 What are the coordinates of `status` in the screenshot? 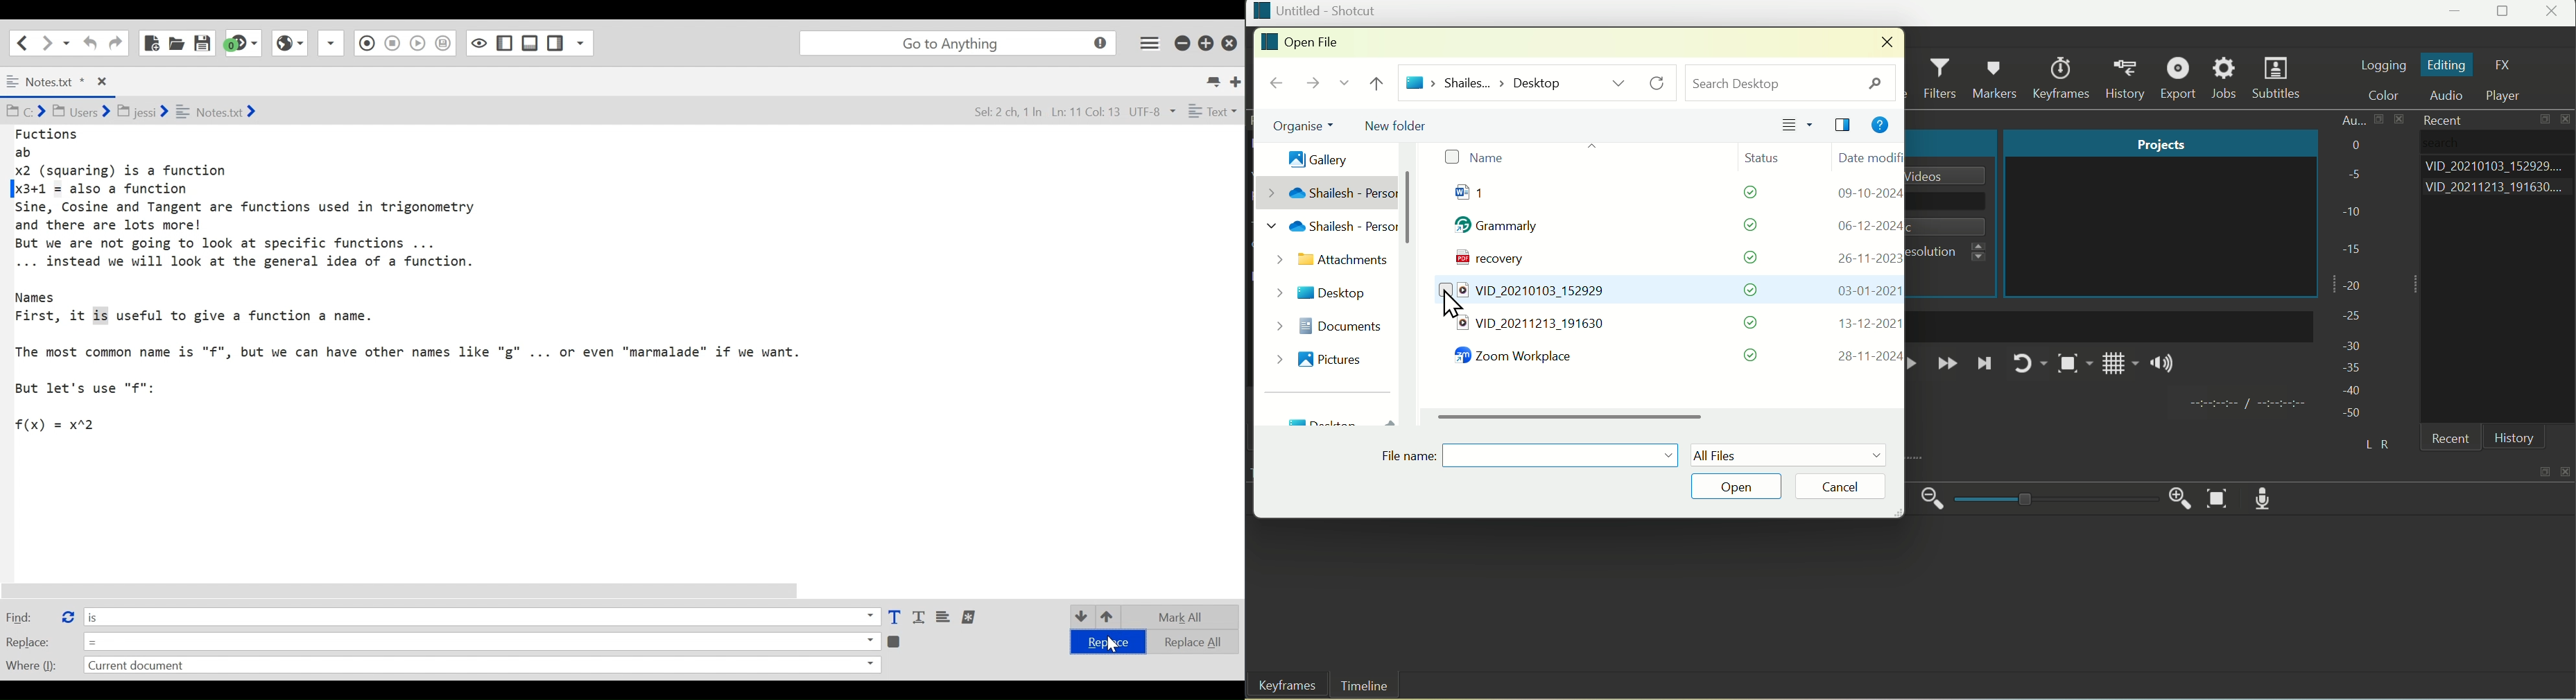 It's located at (1752, 355).